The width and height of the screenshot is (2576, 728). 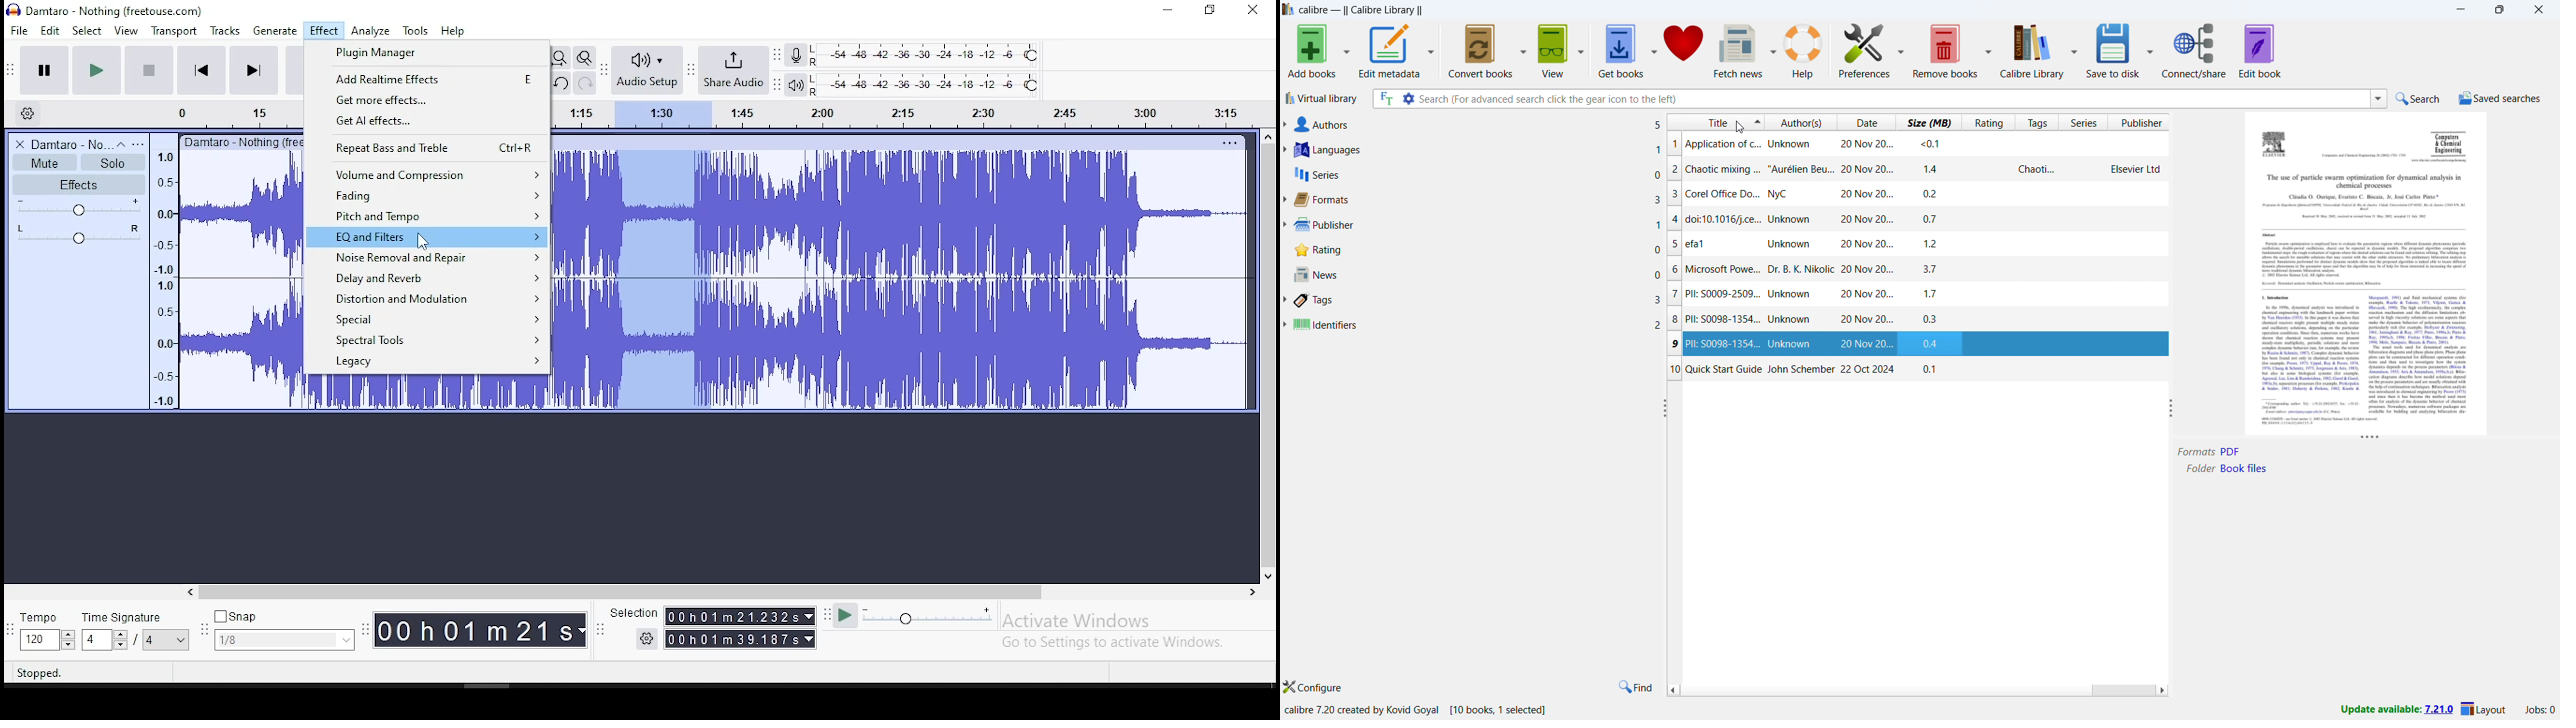 What do you see at coordinates (1945, 50) in the screenshot?
I see `remove books` at bounding box center [1945, 50].